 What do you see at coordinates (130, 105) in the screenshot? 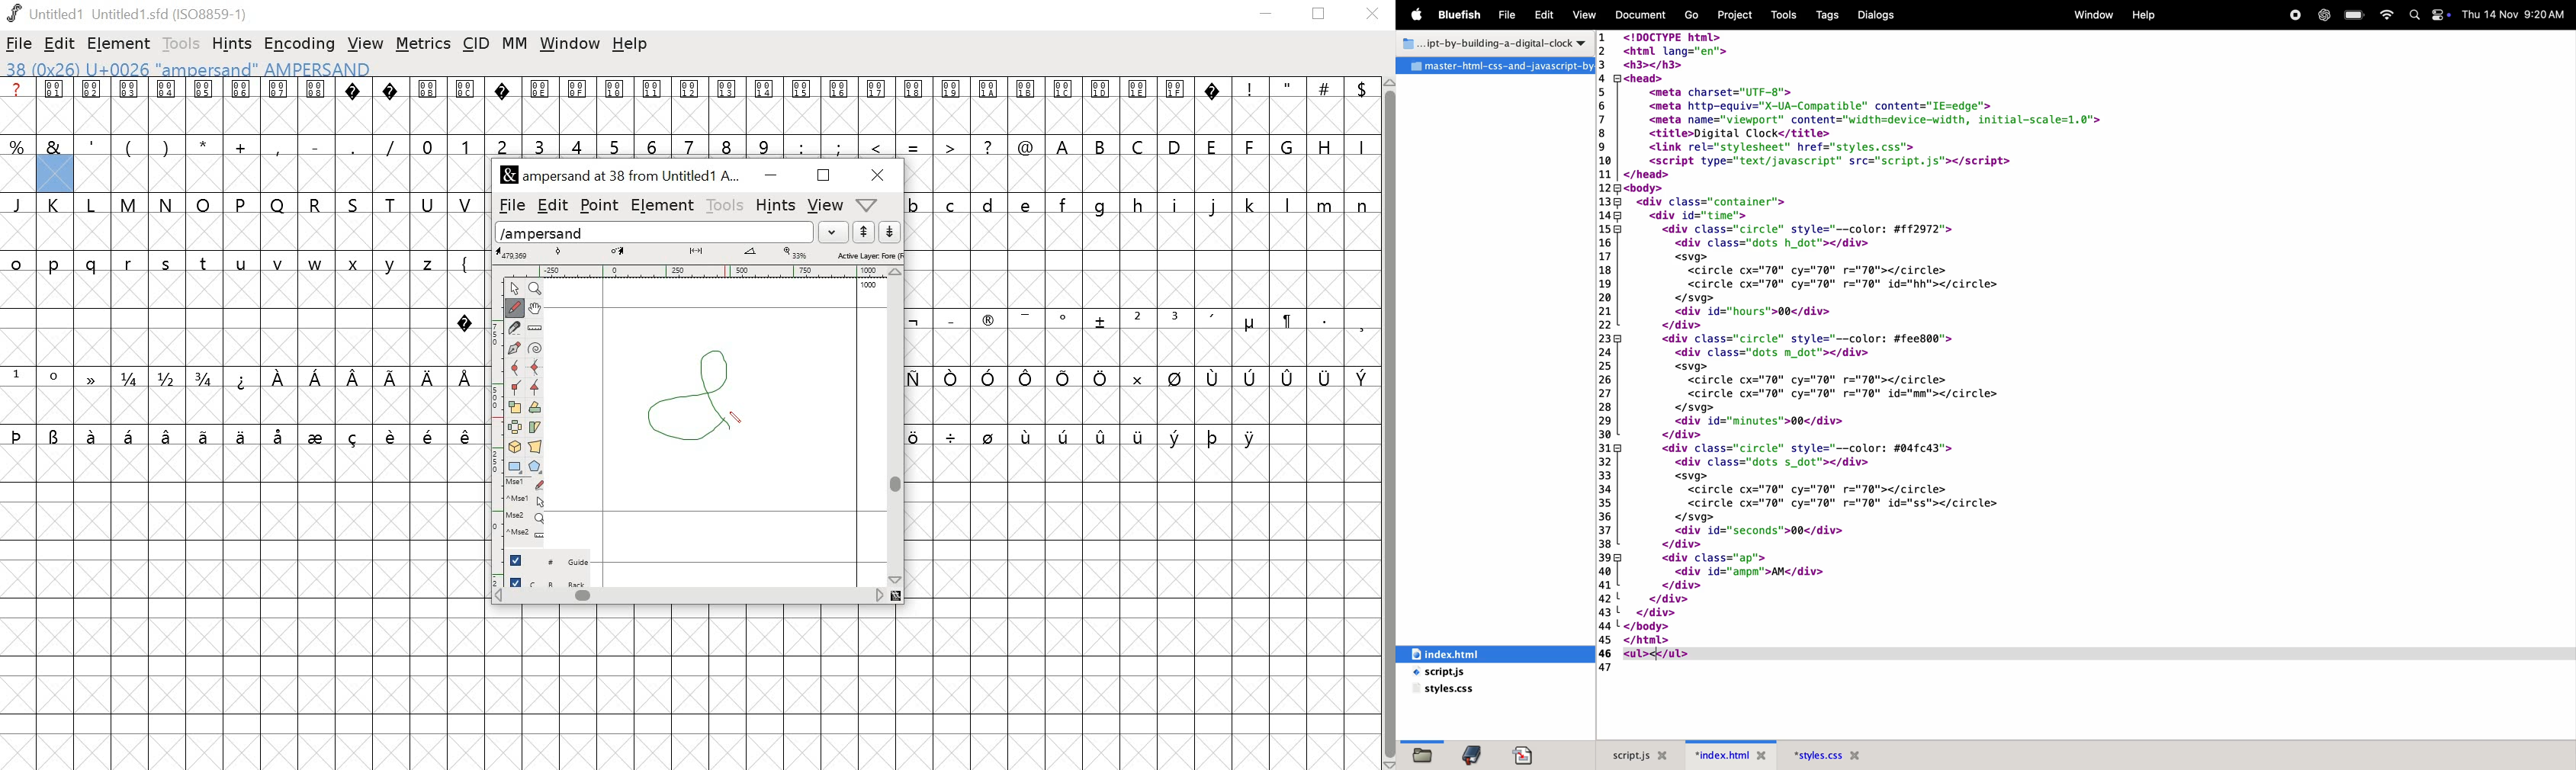
I see `0003` at bounding box center [130, 105].